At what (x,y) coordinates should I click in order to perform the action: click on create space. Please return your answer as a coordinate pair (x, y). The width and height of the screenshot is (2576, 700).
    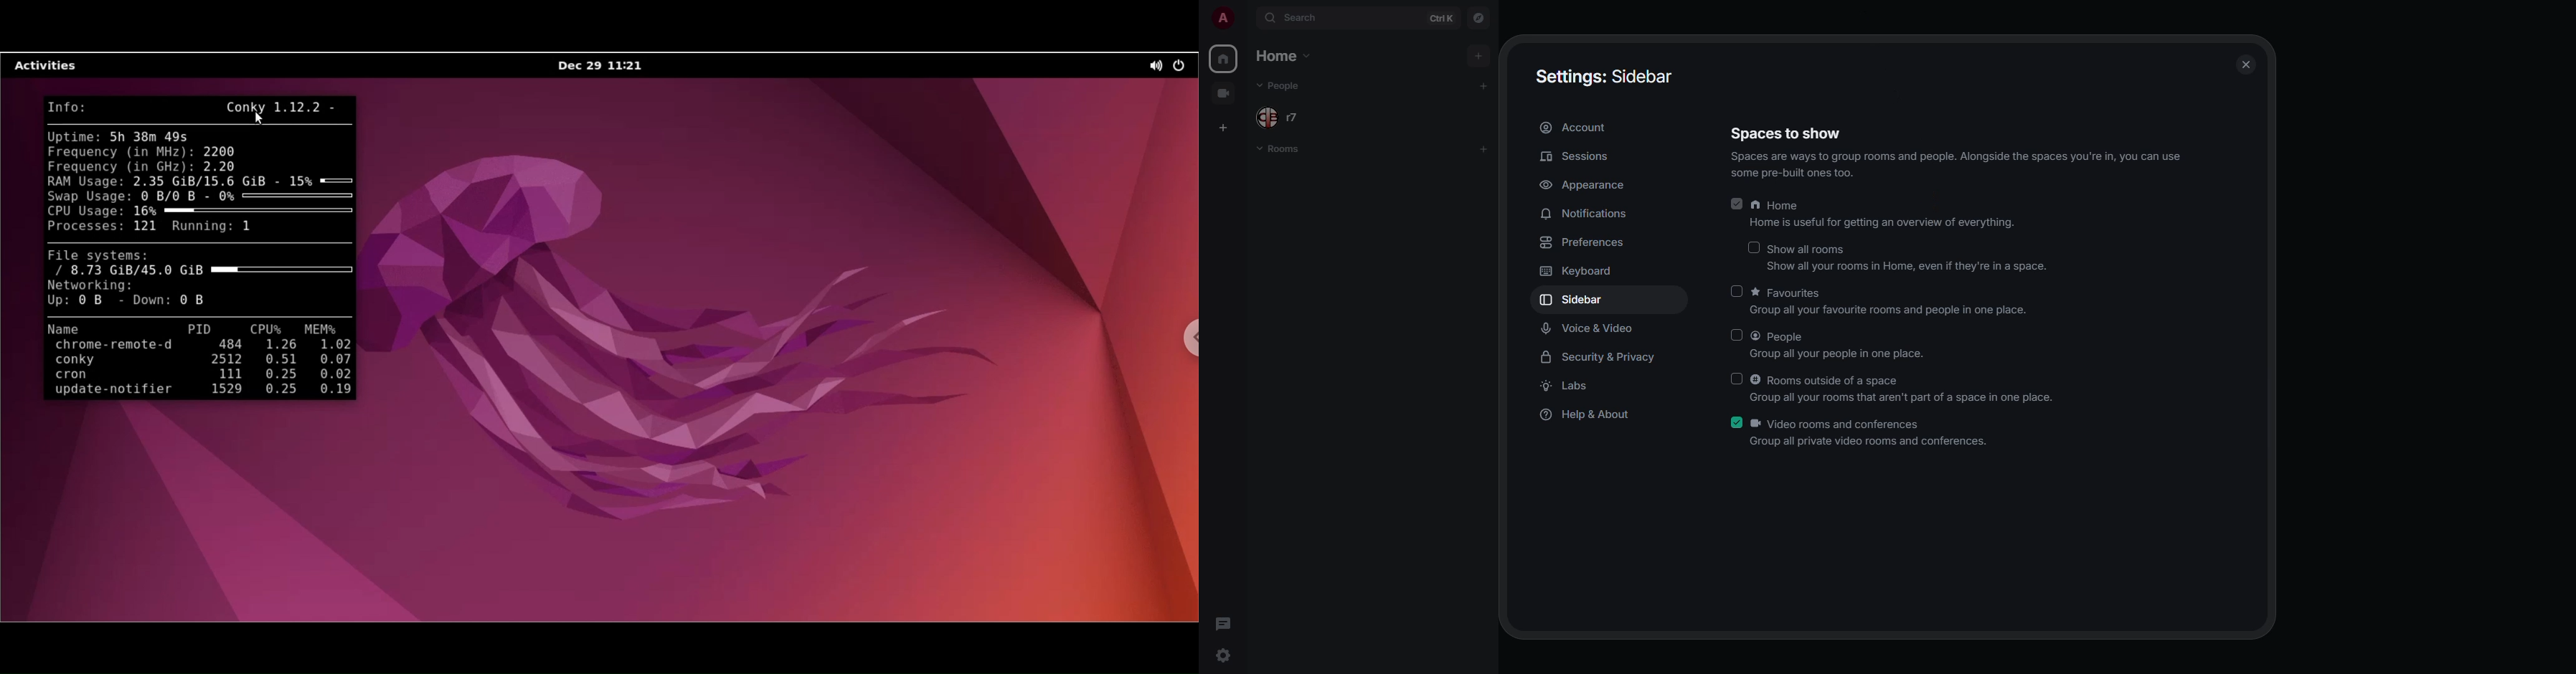
    Looking at the image, I should click on (1227, 94).